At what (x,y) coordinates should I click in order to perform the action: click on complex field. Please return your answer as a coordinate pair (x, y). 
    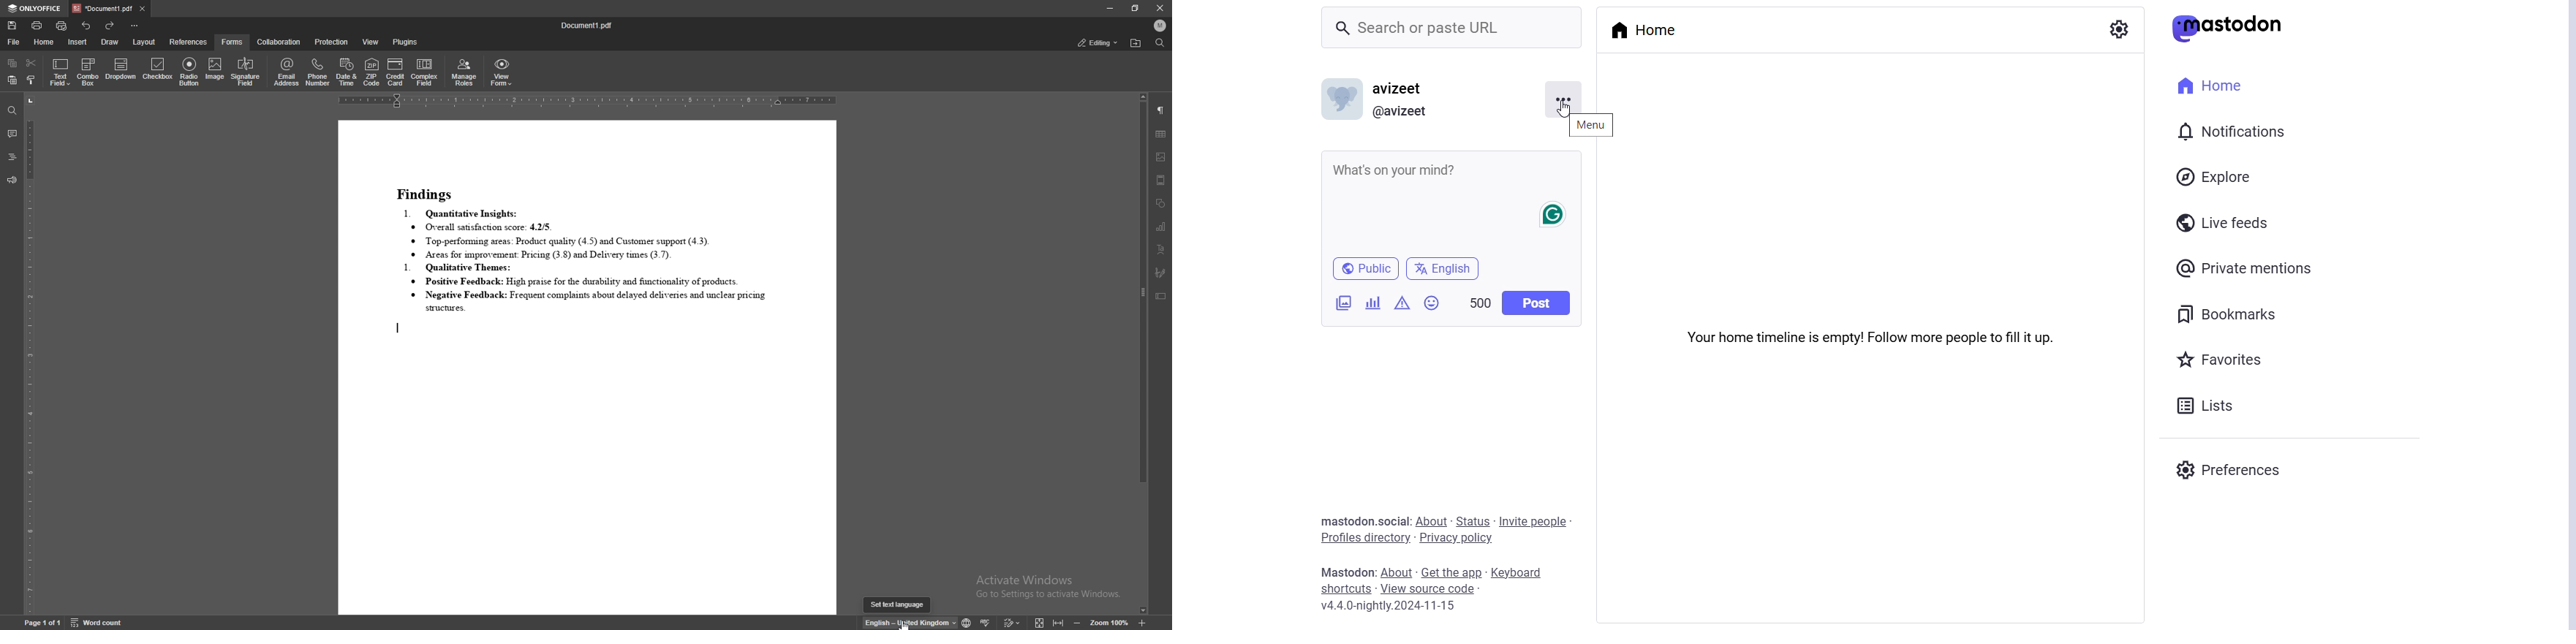
    Looking at the image, I should click on (426, 73).